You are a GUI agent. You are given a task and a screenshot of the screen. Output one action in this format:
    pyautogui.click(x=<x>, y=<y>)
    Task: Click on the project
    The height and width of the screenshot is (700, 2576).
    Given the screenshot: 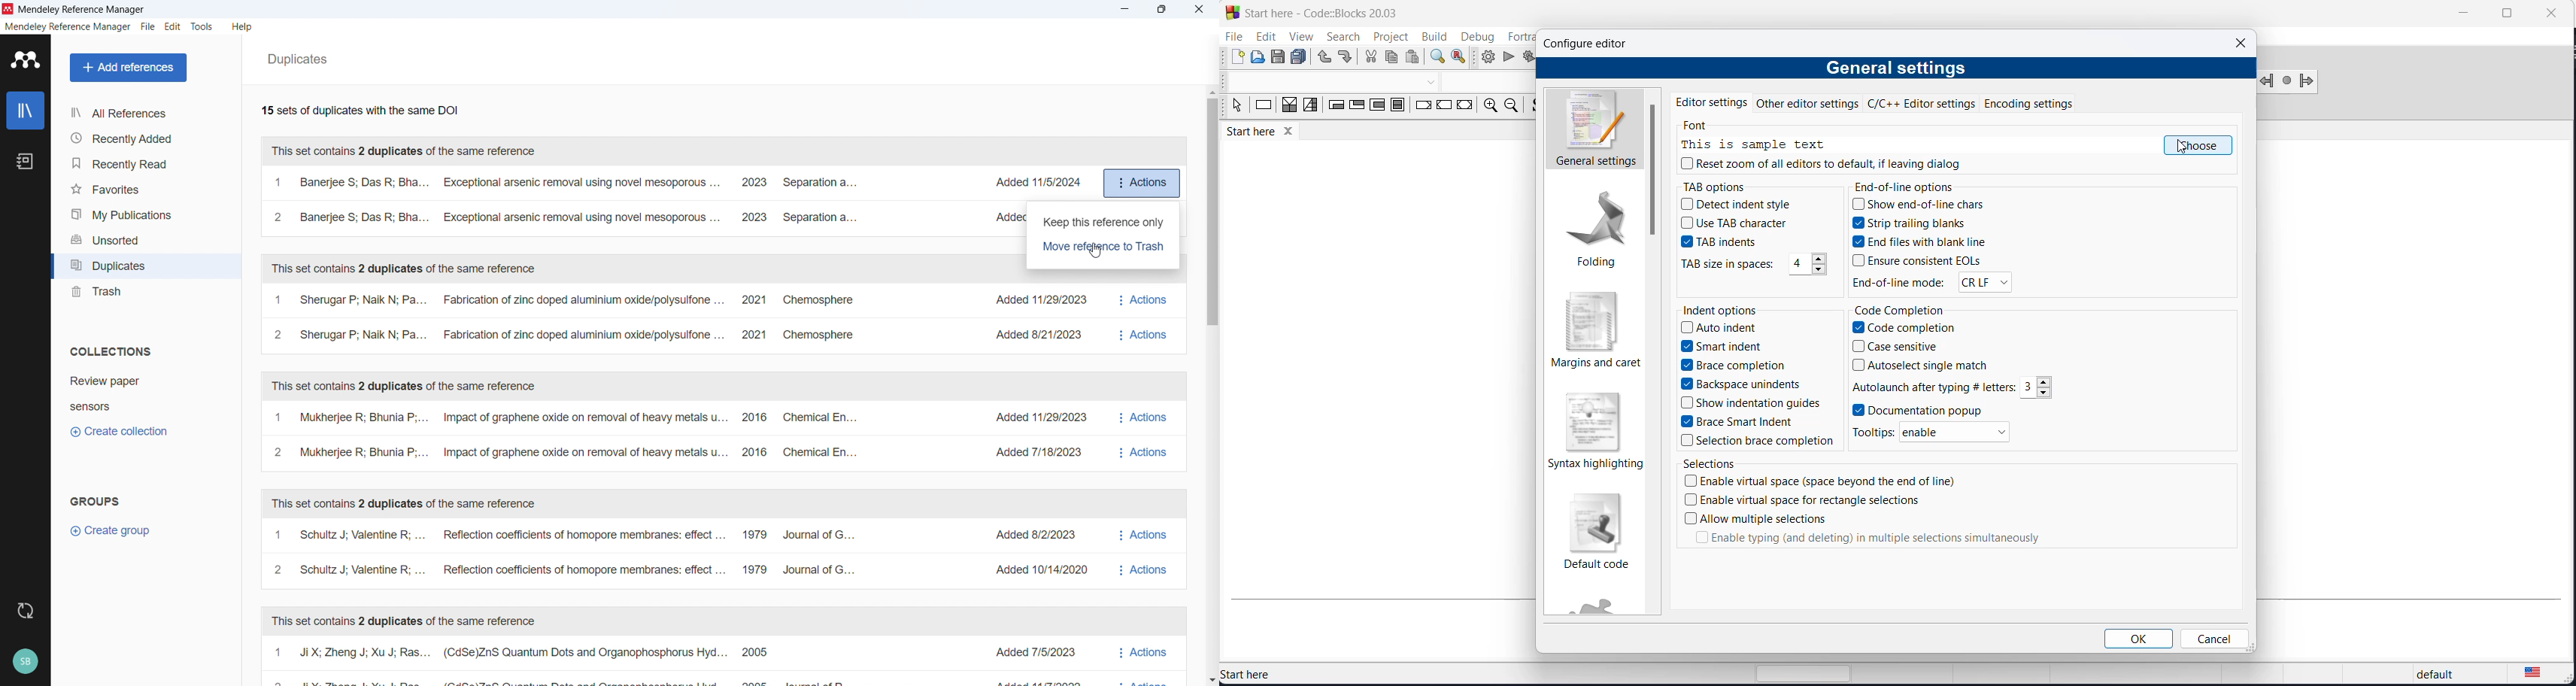 What is the action you would take?
    pyautogui.click(x=1388, y=37)
    